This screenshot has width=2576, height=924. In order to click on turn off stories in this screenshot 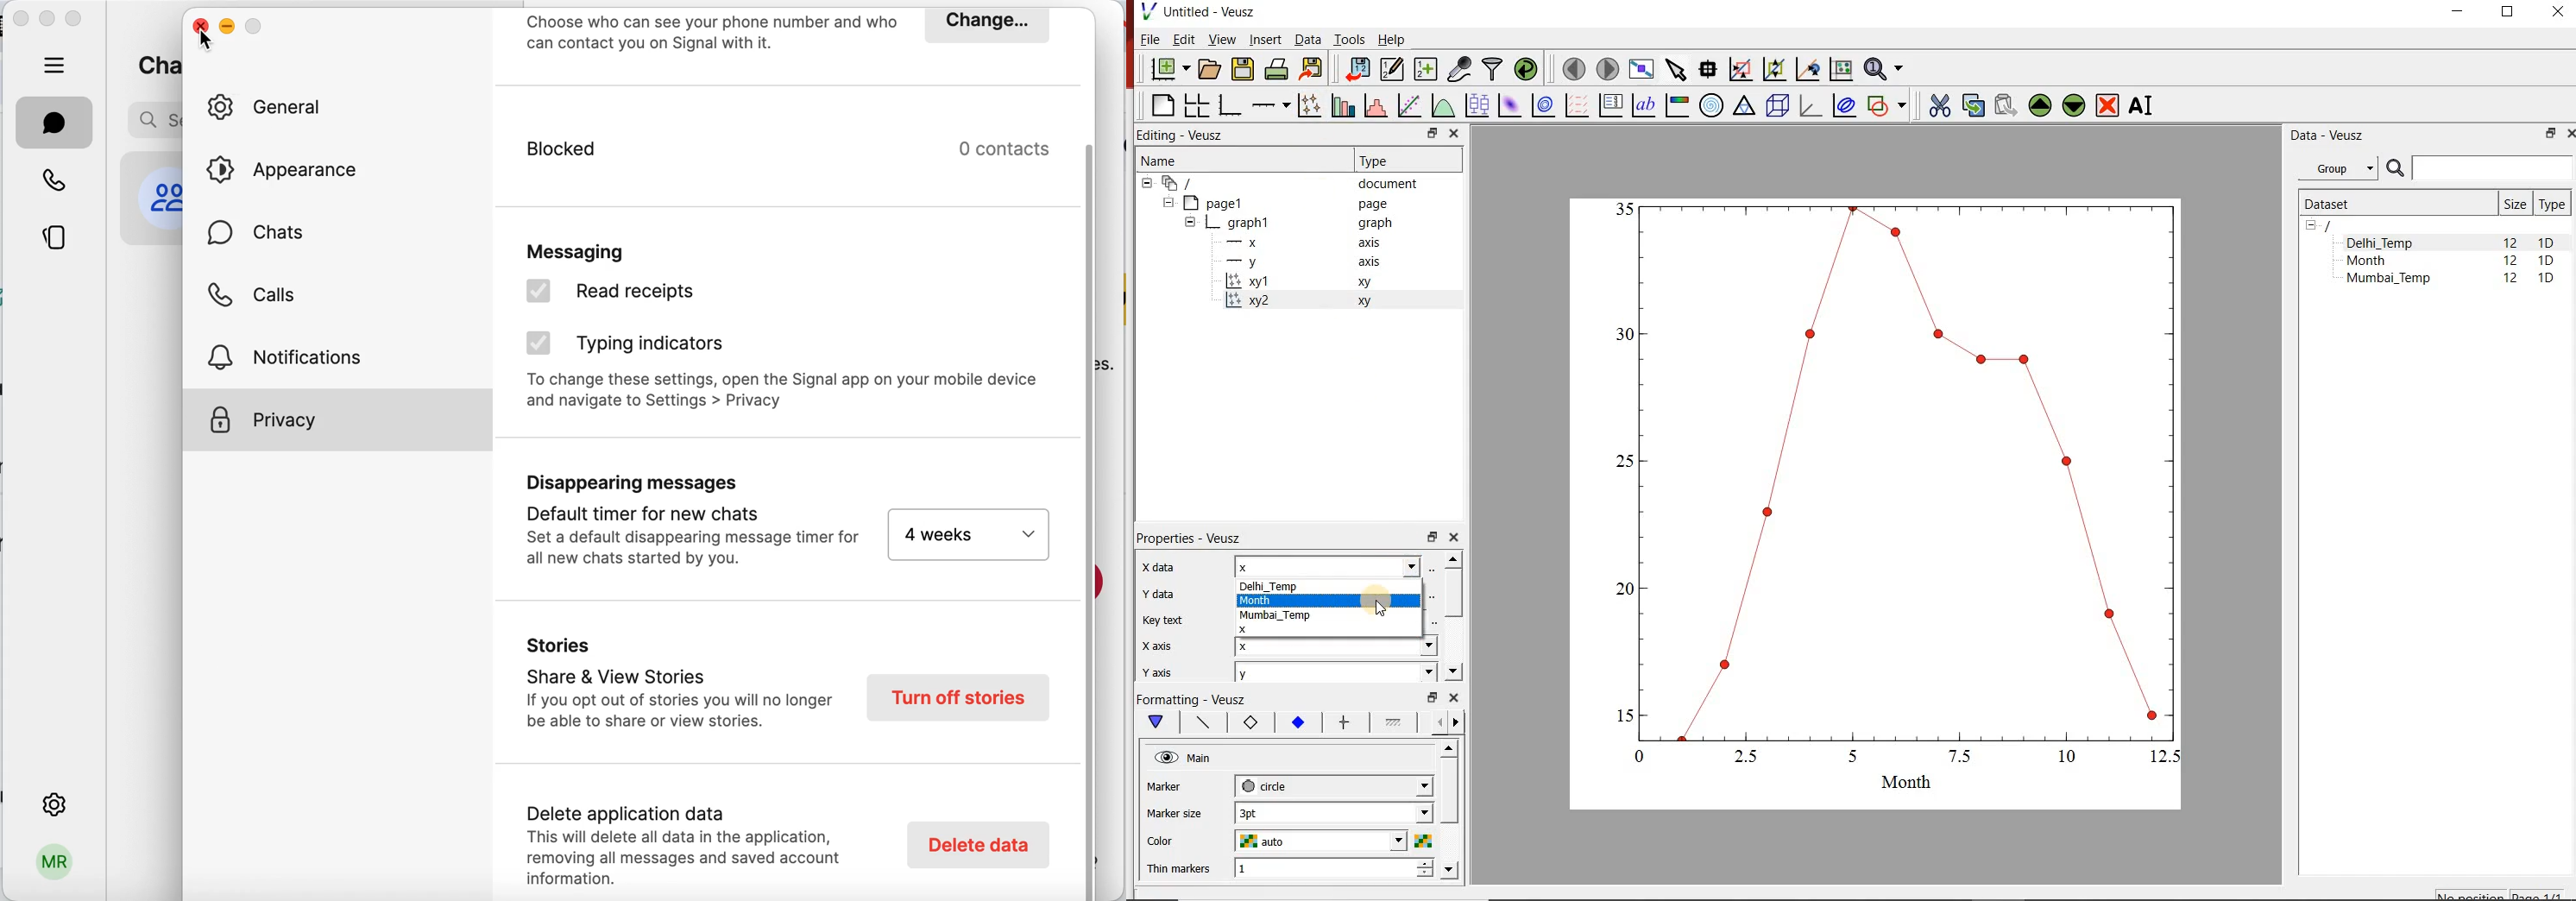, I will do `click(960, 697)`.